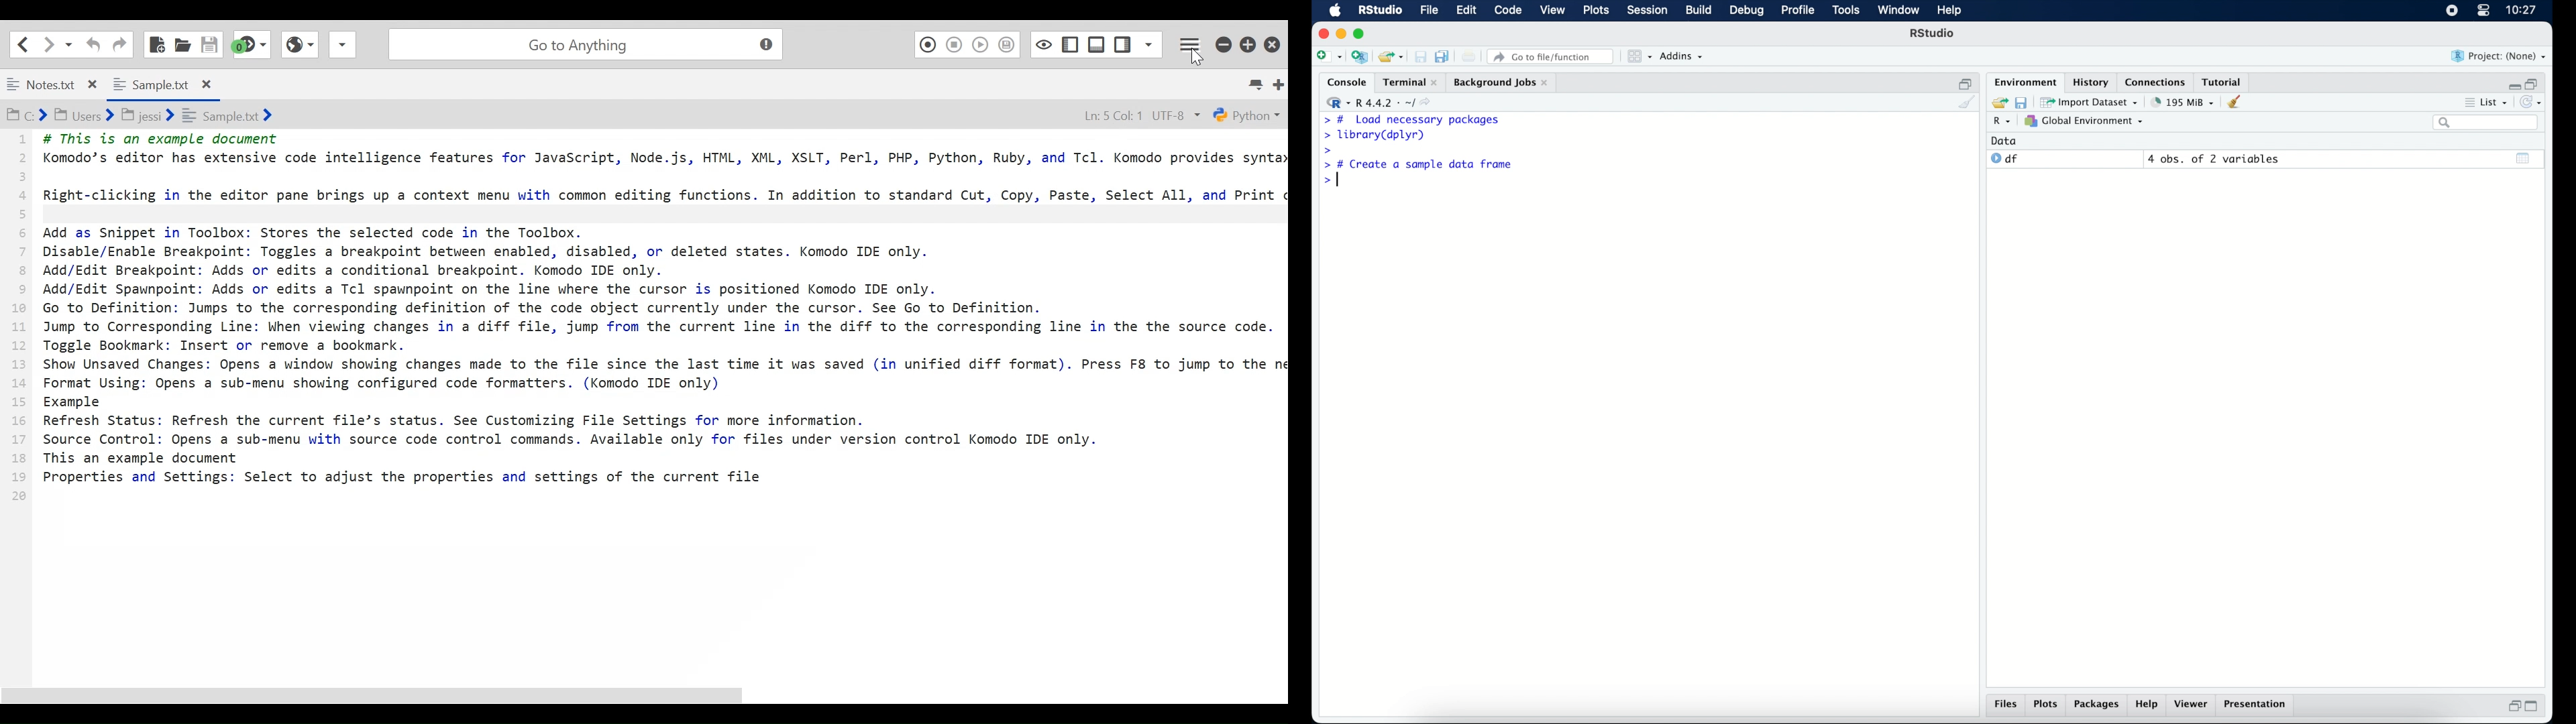 This screenshot has width=2576, height=728. I want to click on file, so click(1428, 11).